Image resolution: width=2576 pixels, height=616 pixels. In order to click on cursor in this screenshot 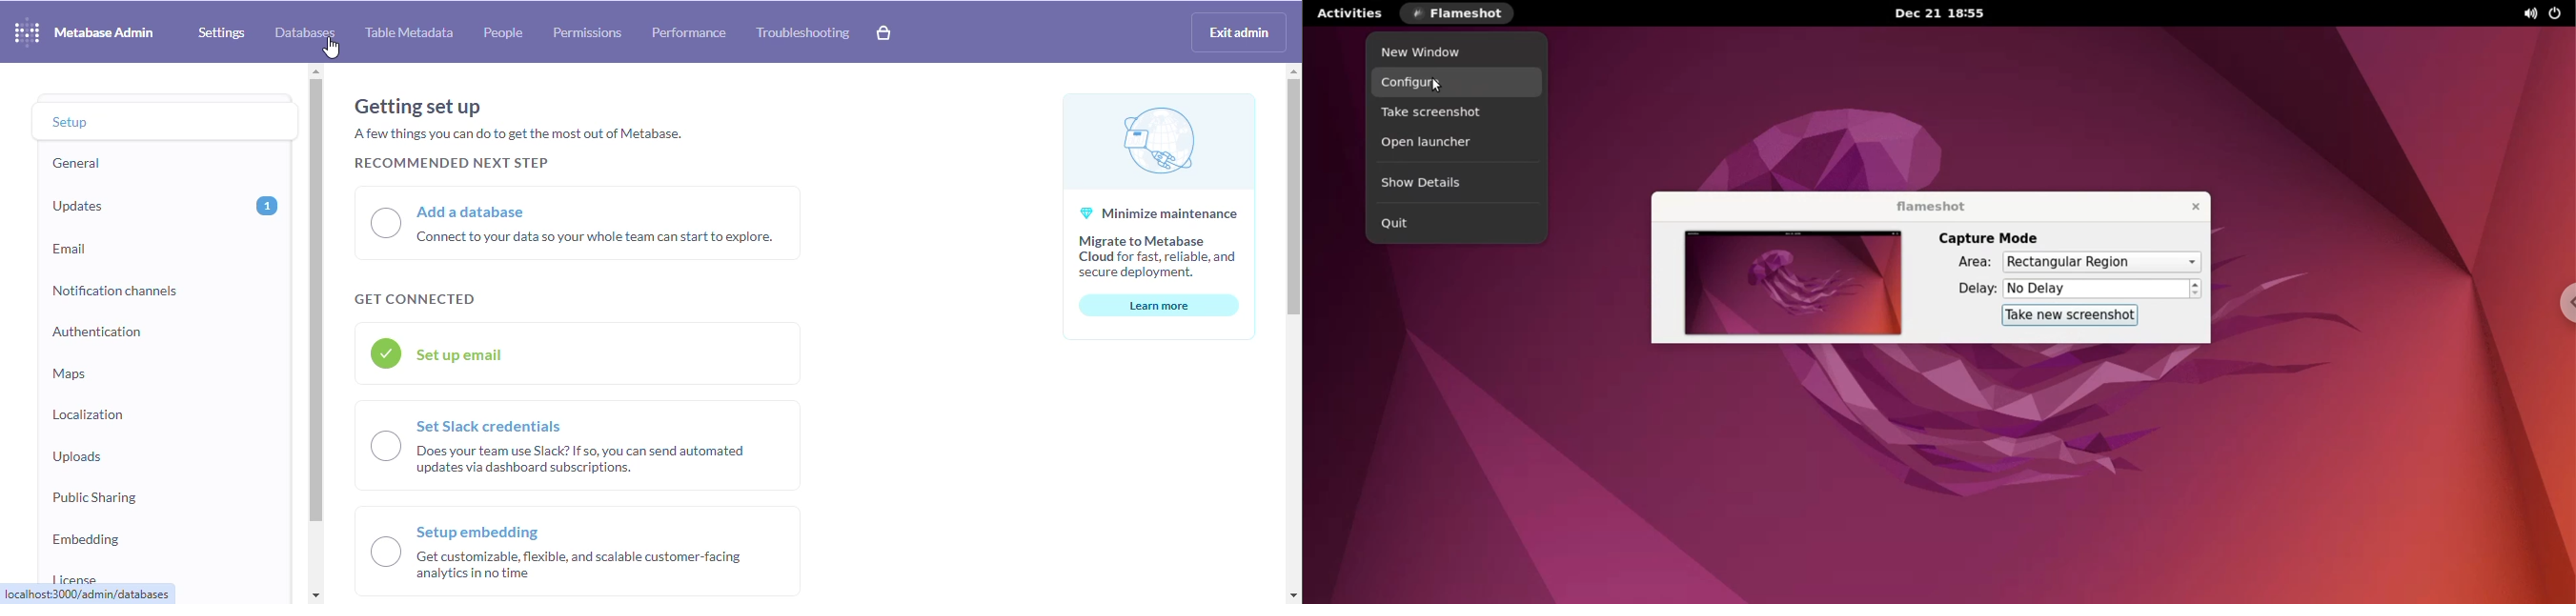, I will do `click(331, 49)`.